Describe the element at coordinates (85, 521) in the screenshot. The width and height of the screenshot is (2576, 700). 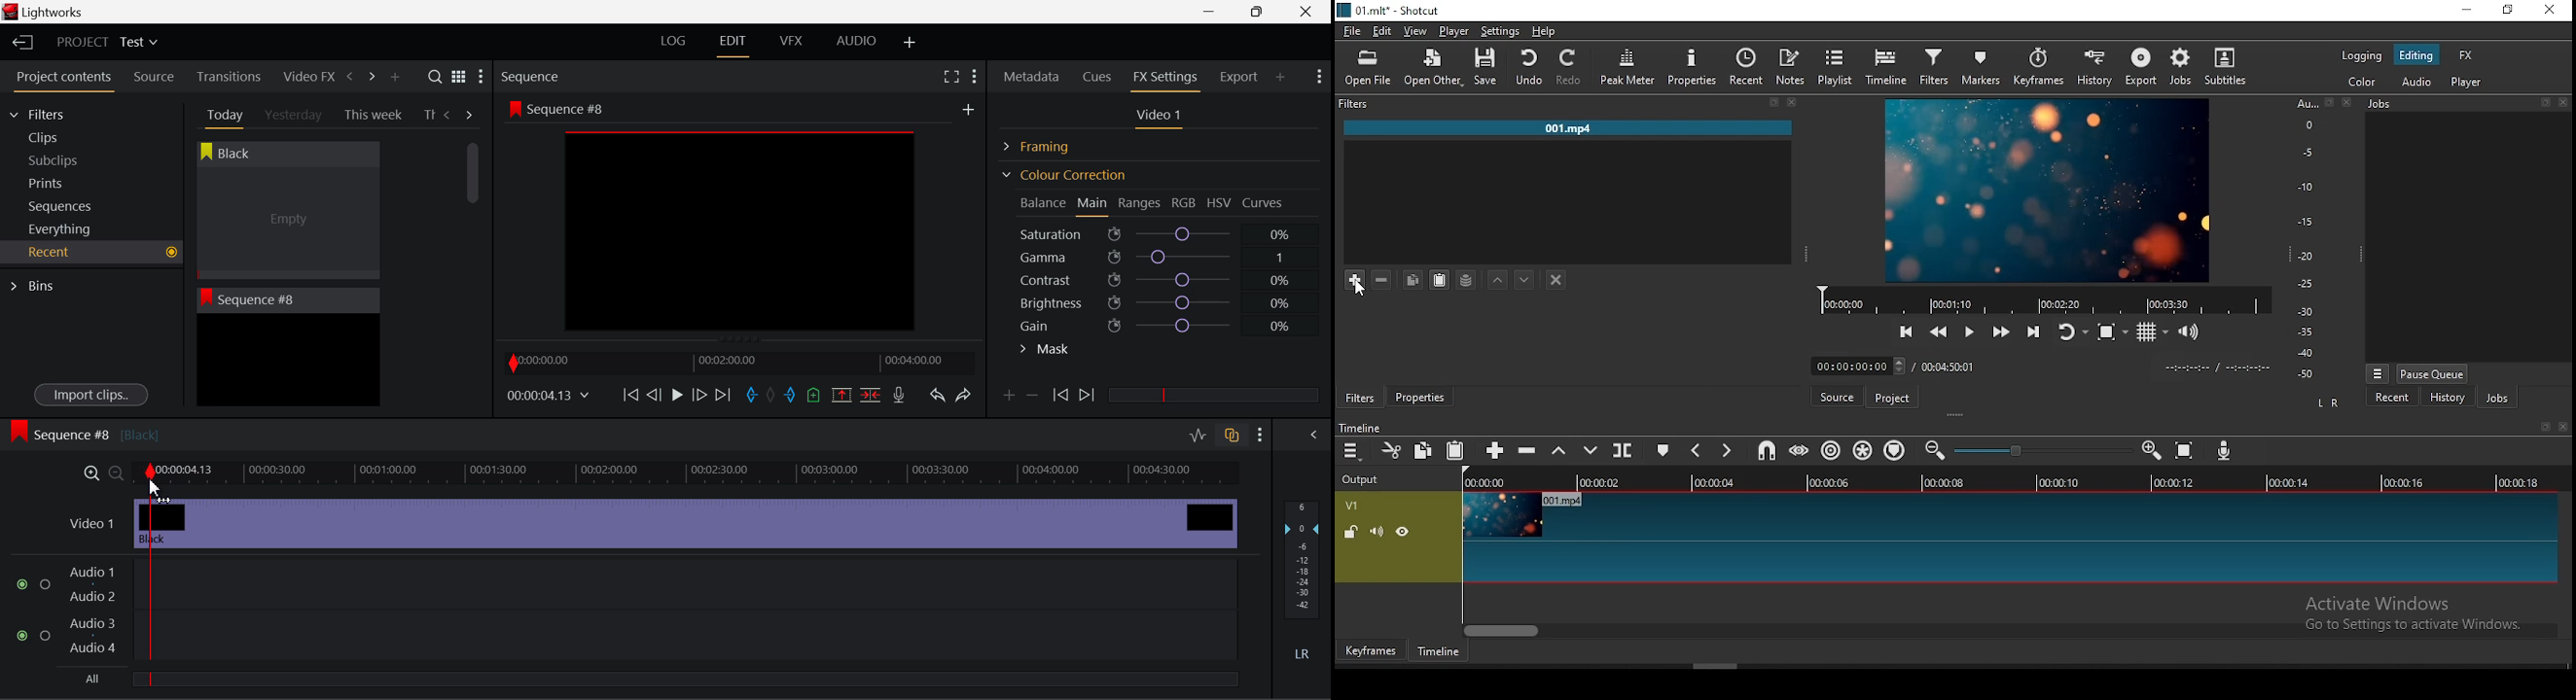
I see `Video 1` at that location.